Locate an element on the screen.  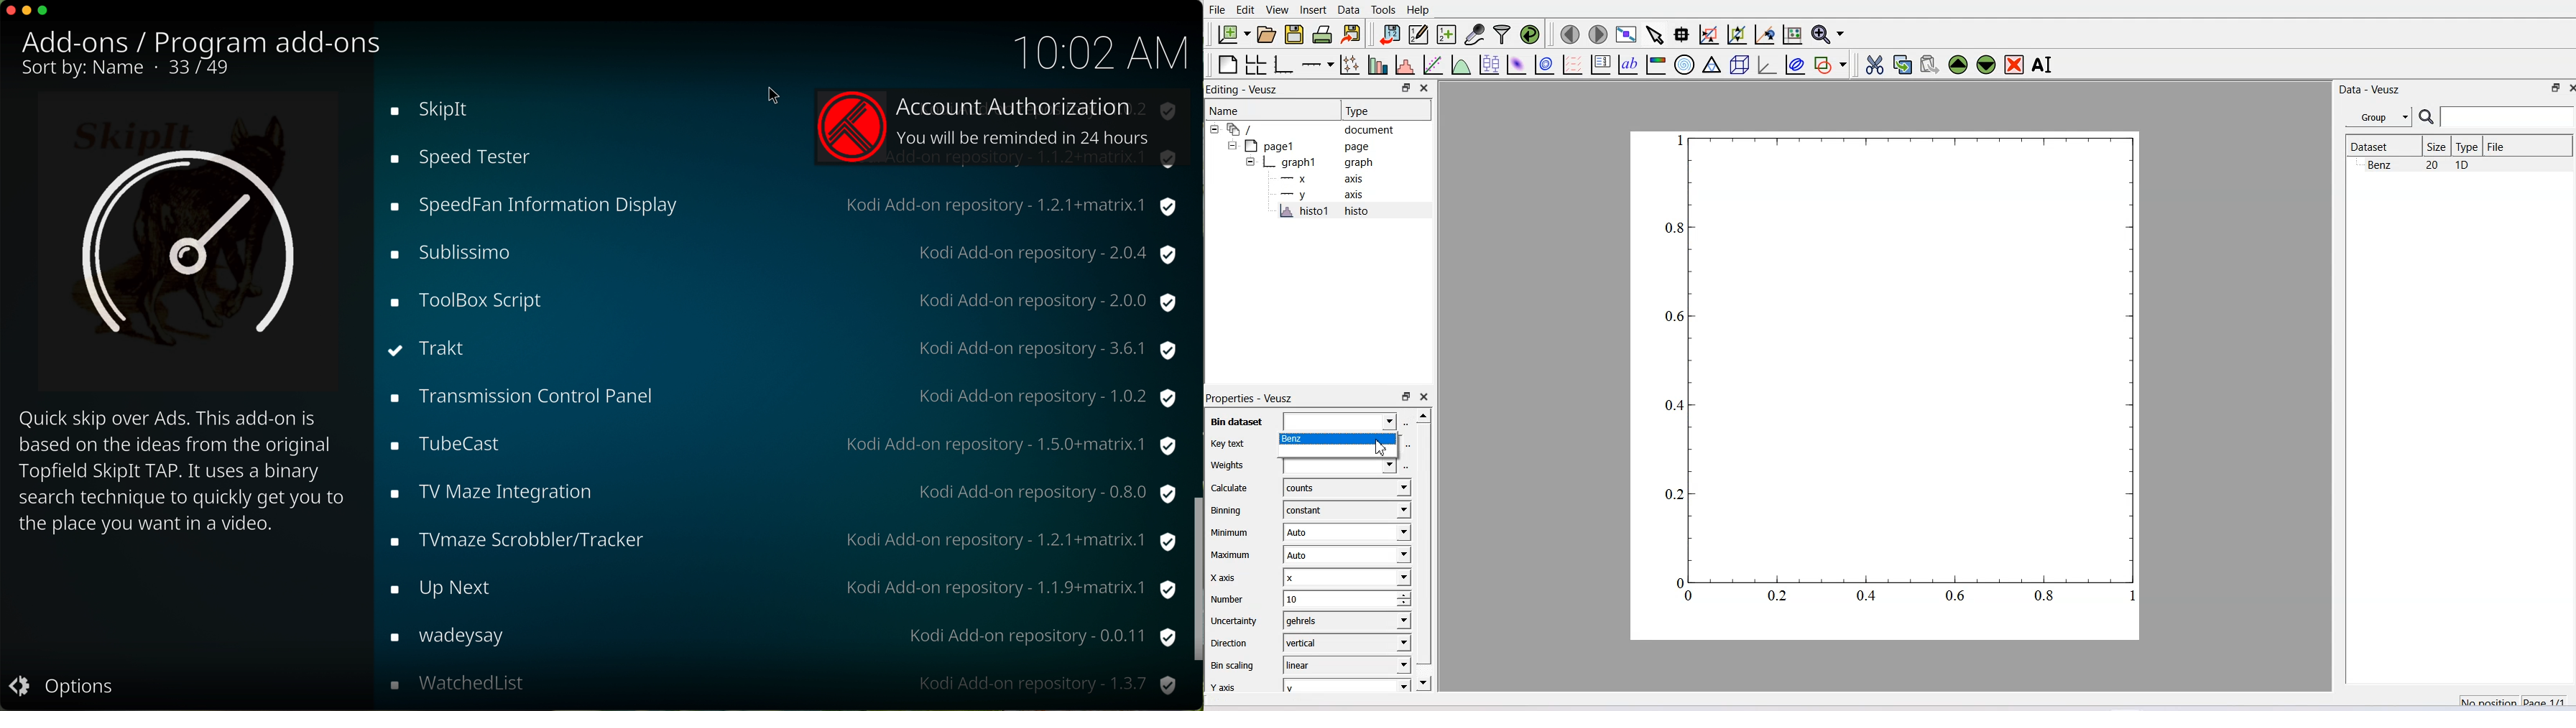
Plot bar chart is located at coordinates (1378, 64).